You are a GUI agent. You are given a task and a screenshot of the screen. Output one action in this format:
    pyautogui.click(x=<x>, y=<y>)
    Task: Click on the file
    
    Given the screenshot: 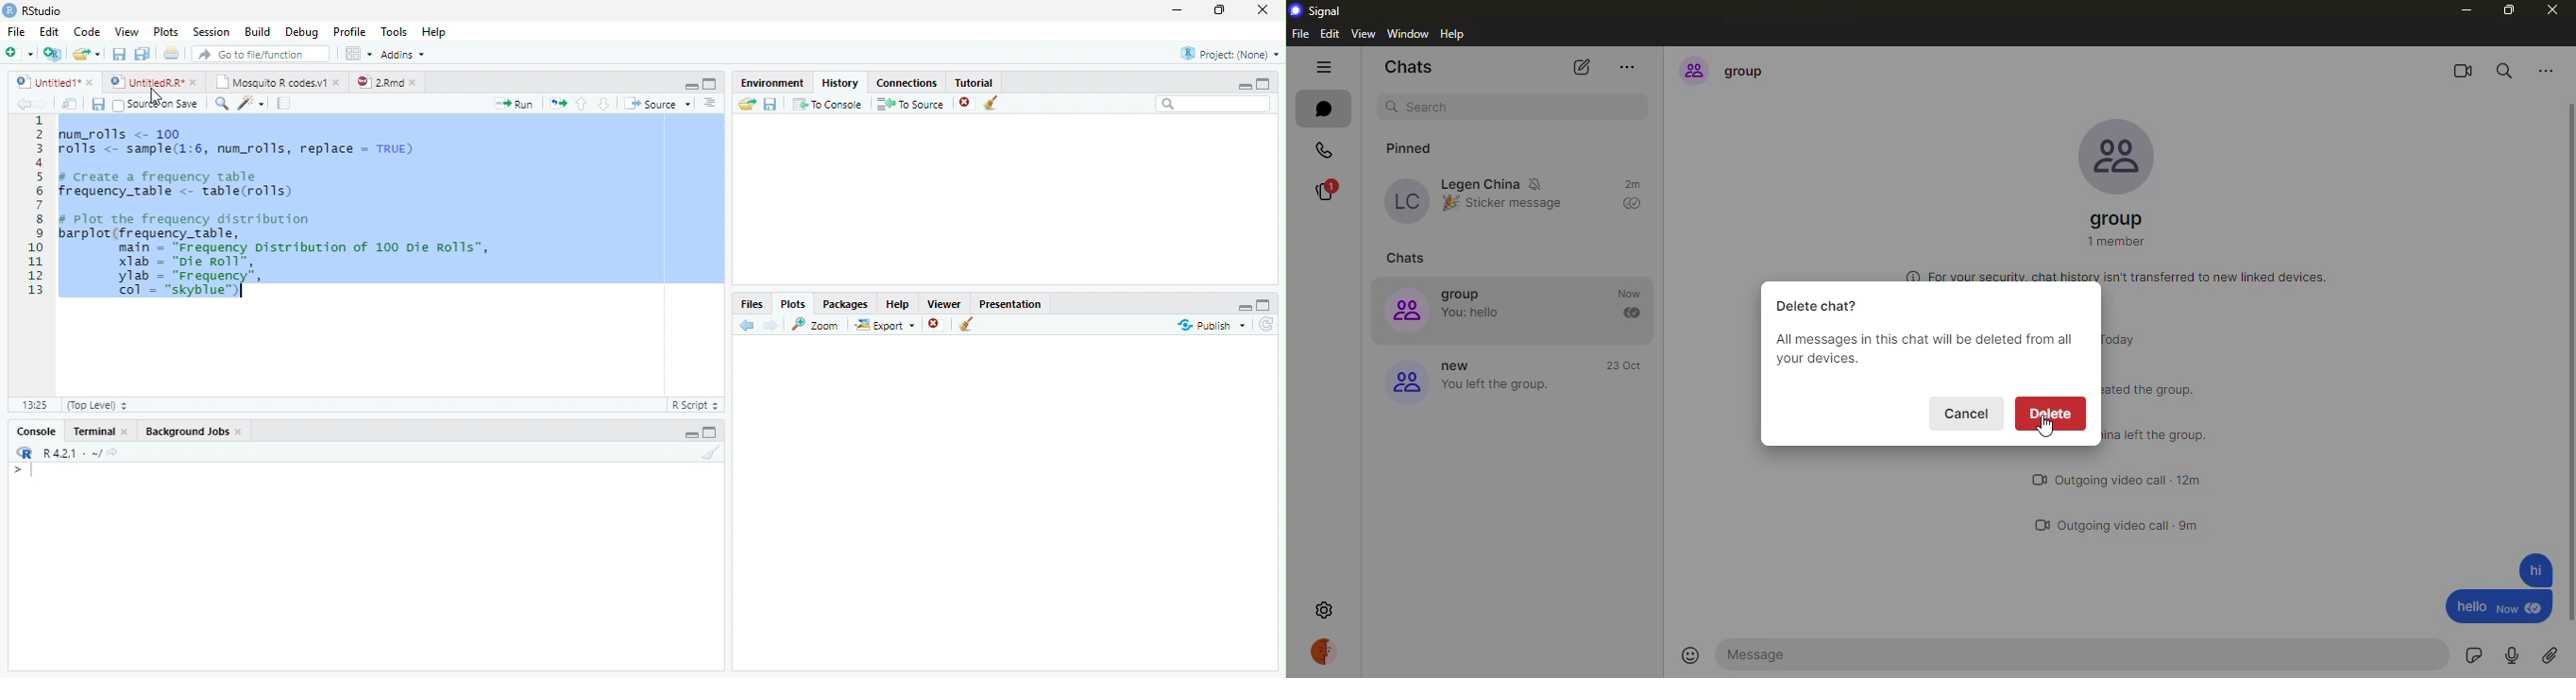 What is the action you would take?
    pyautogui.click(x=1300, y=34)
    